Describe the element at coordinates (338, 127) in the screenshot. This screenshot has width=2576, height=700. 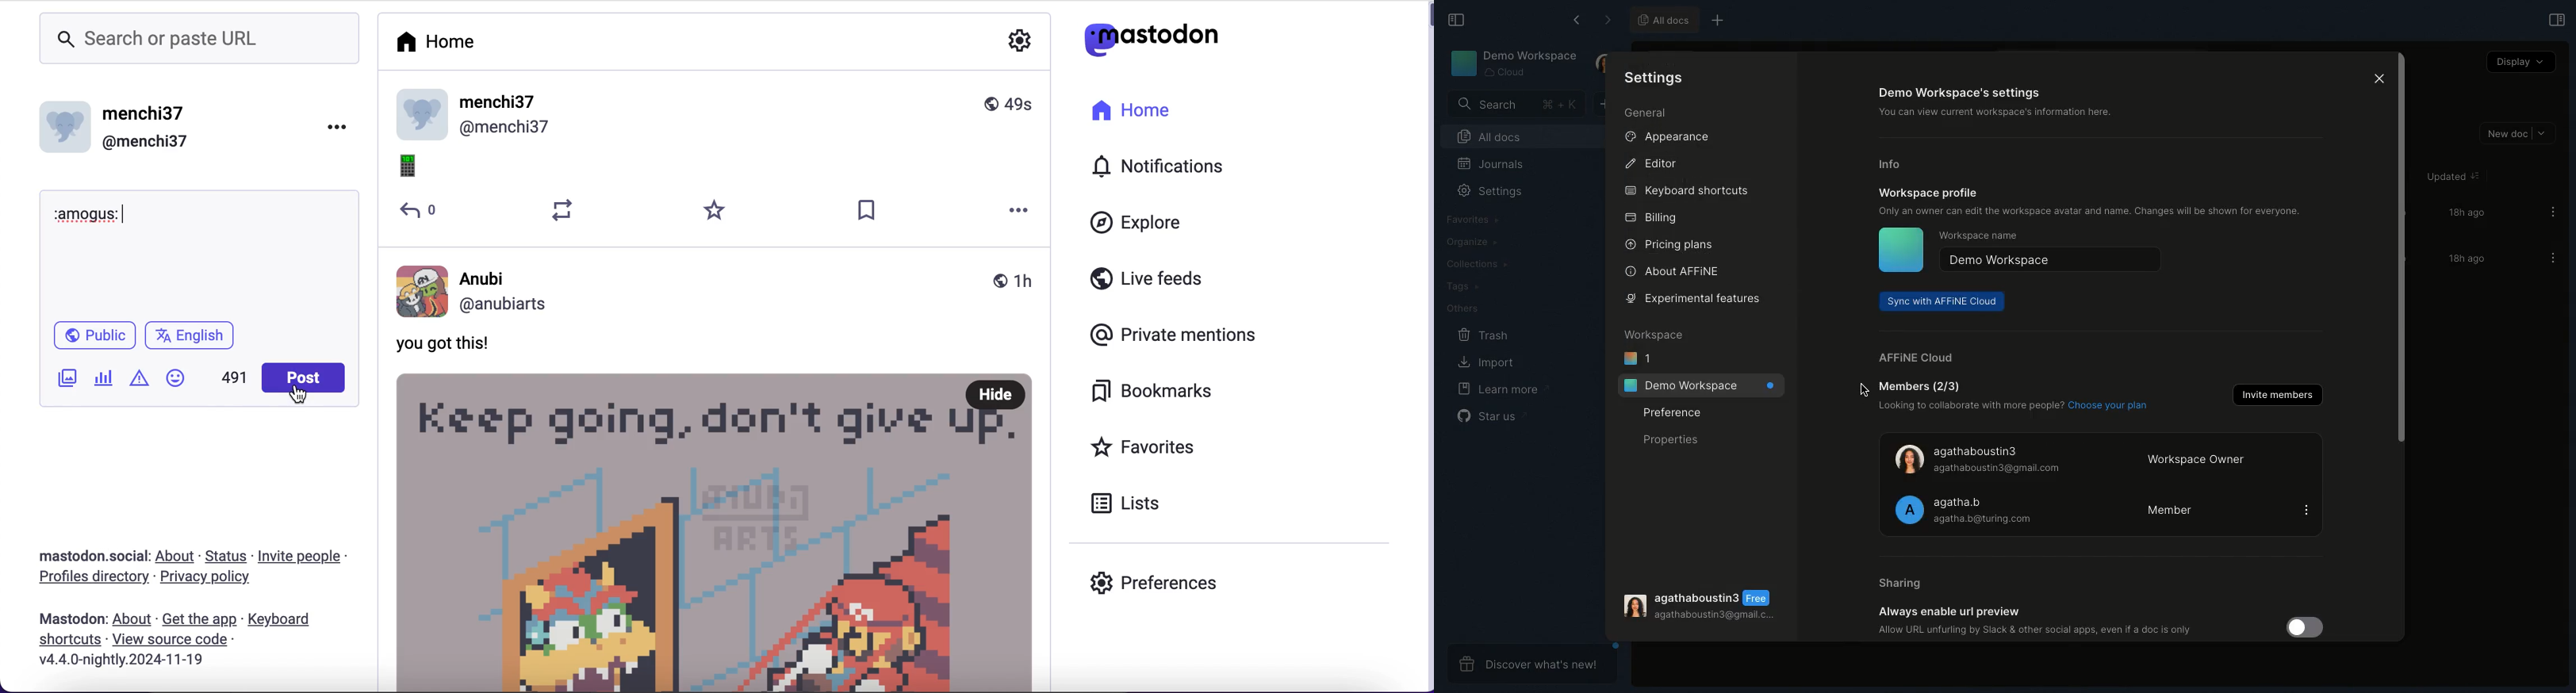
I see `options` at that location.